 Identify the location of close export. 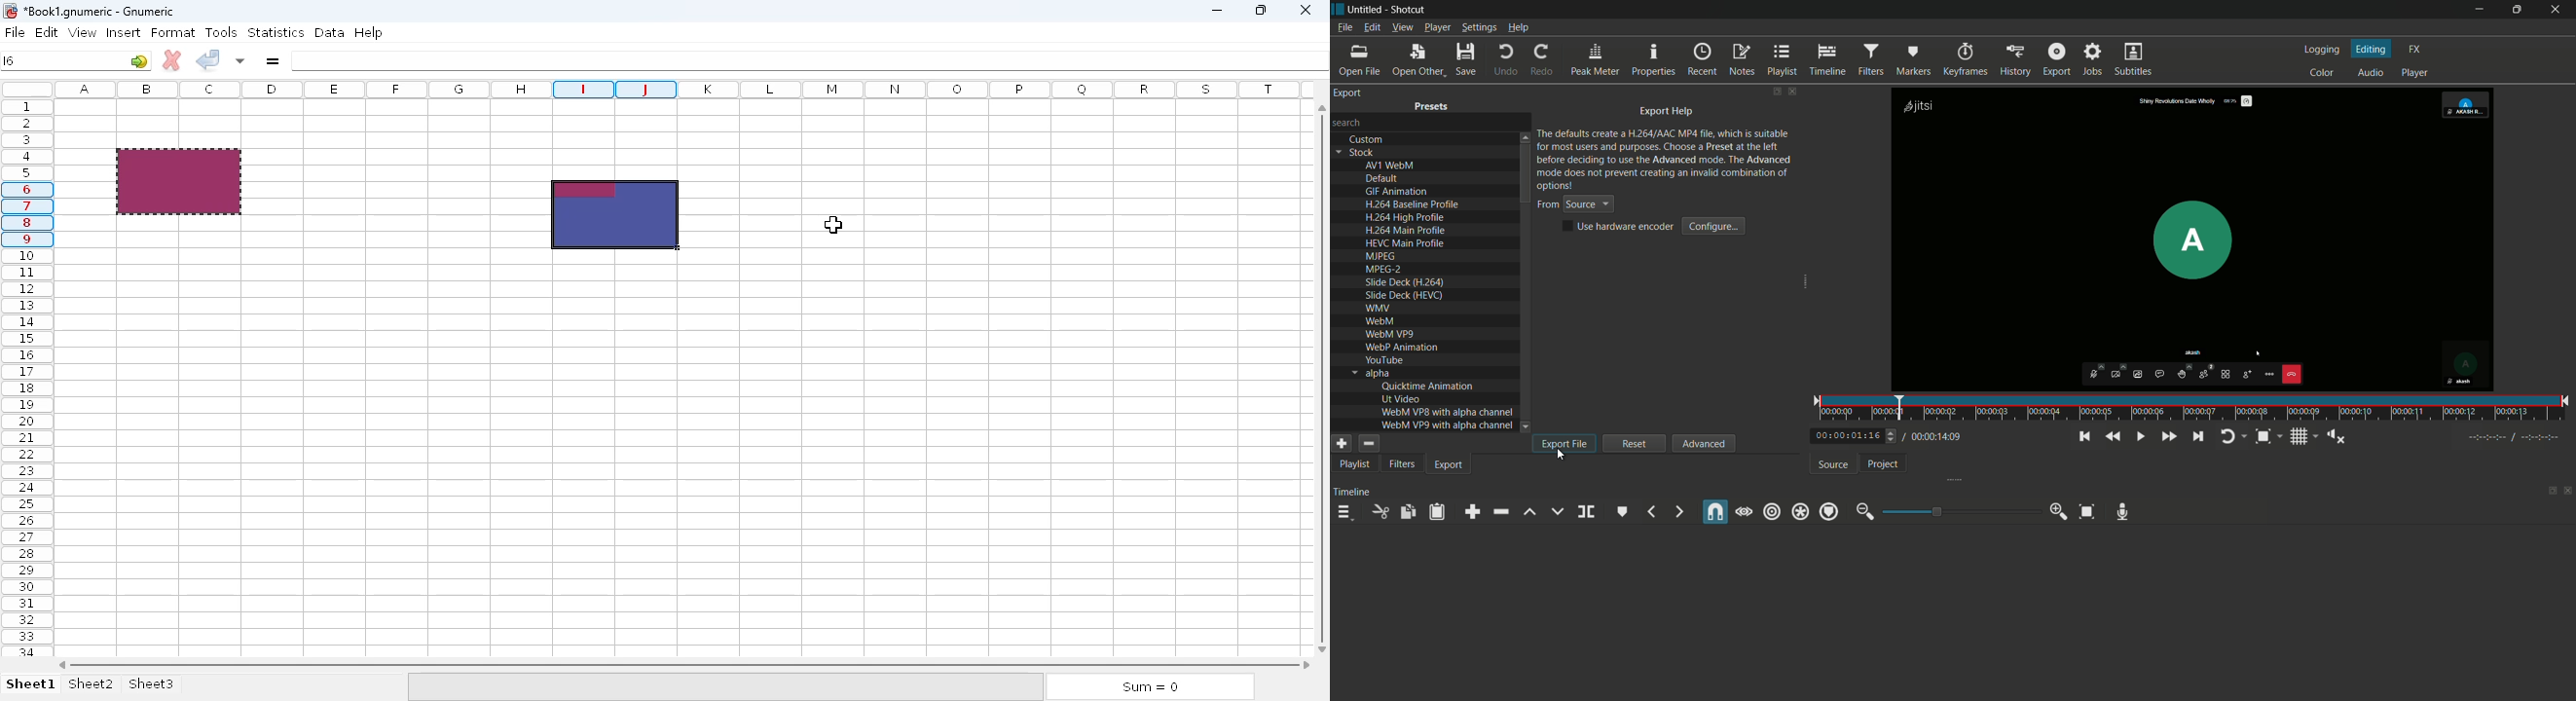
(1793, 92).